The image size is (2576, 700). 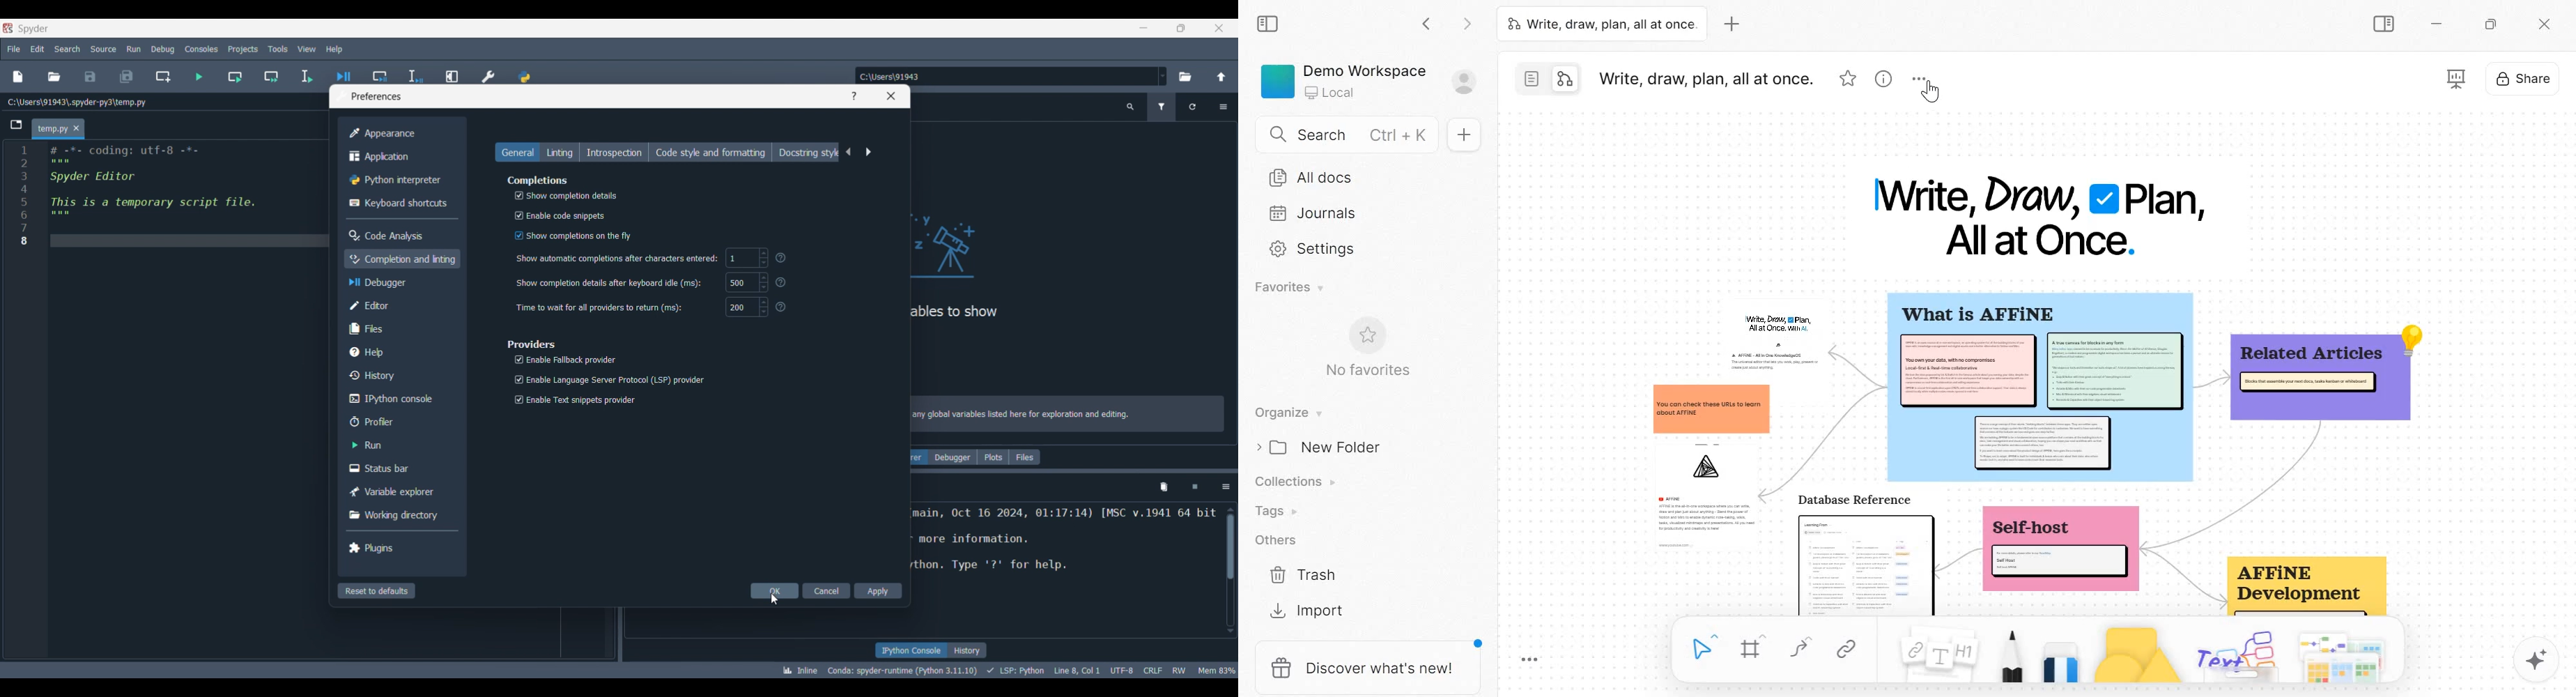 What do you see at coordinates (399, 547) in the screenshot?
I see `Plugins` at bounding box center [399, 547].